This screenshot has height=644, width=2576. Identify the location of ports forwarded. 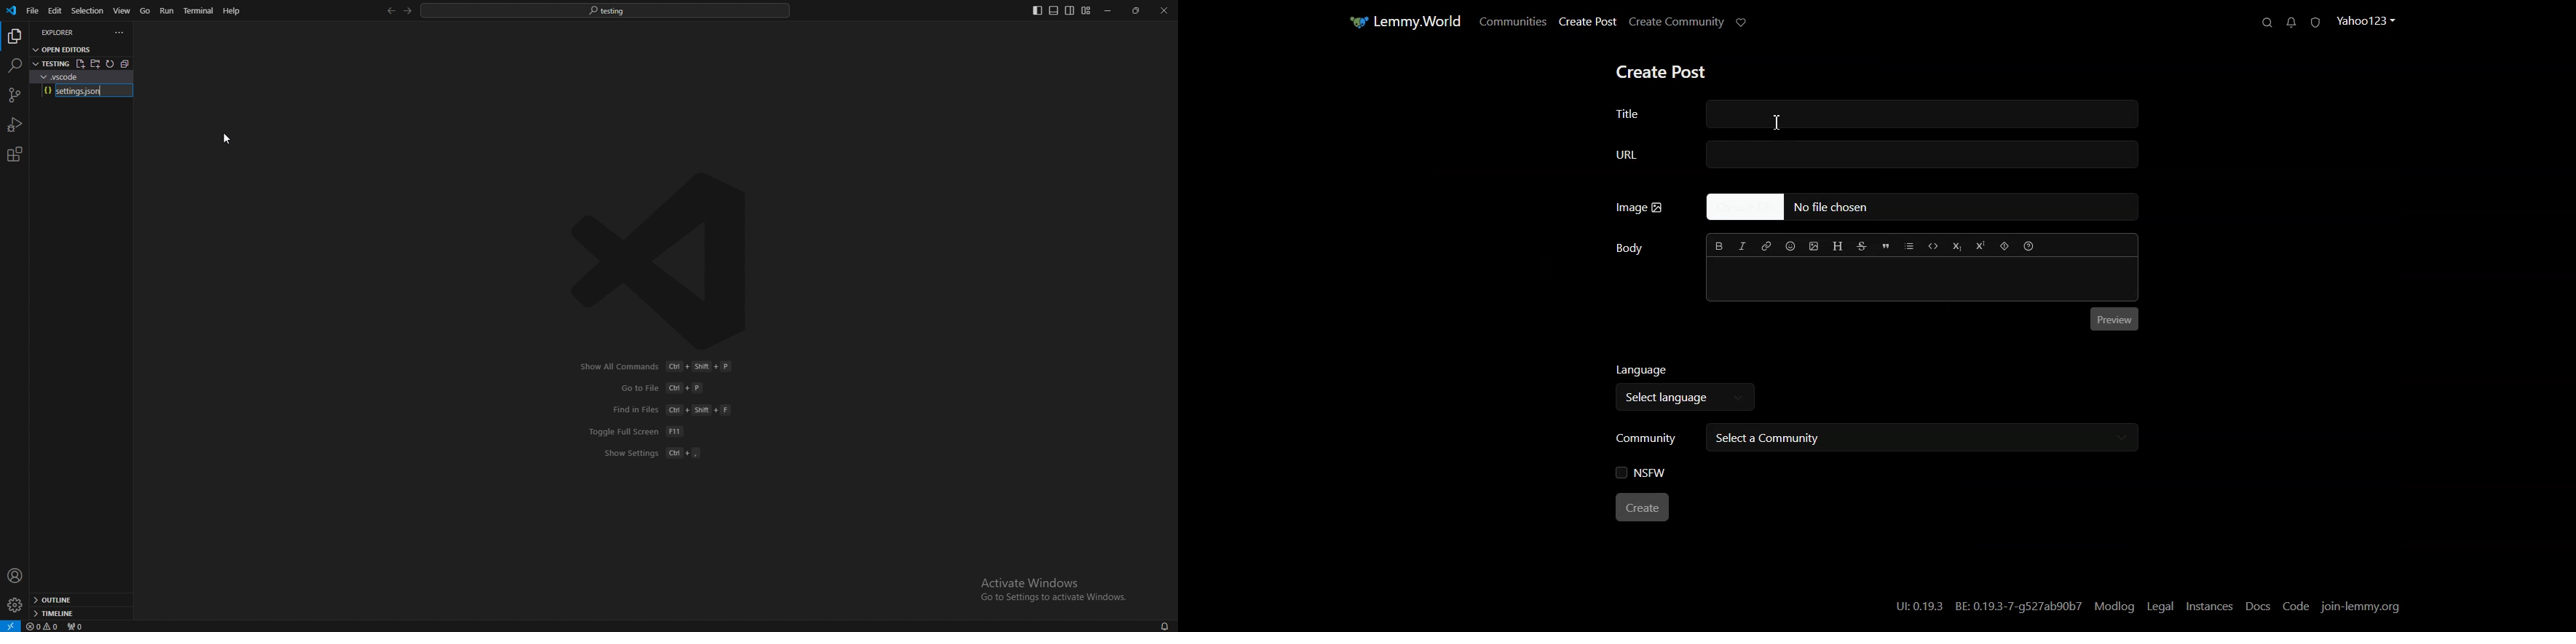
(80, 626).